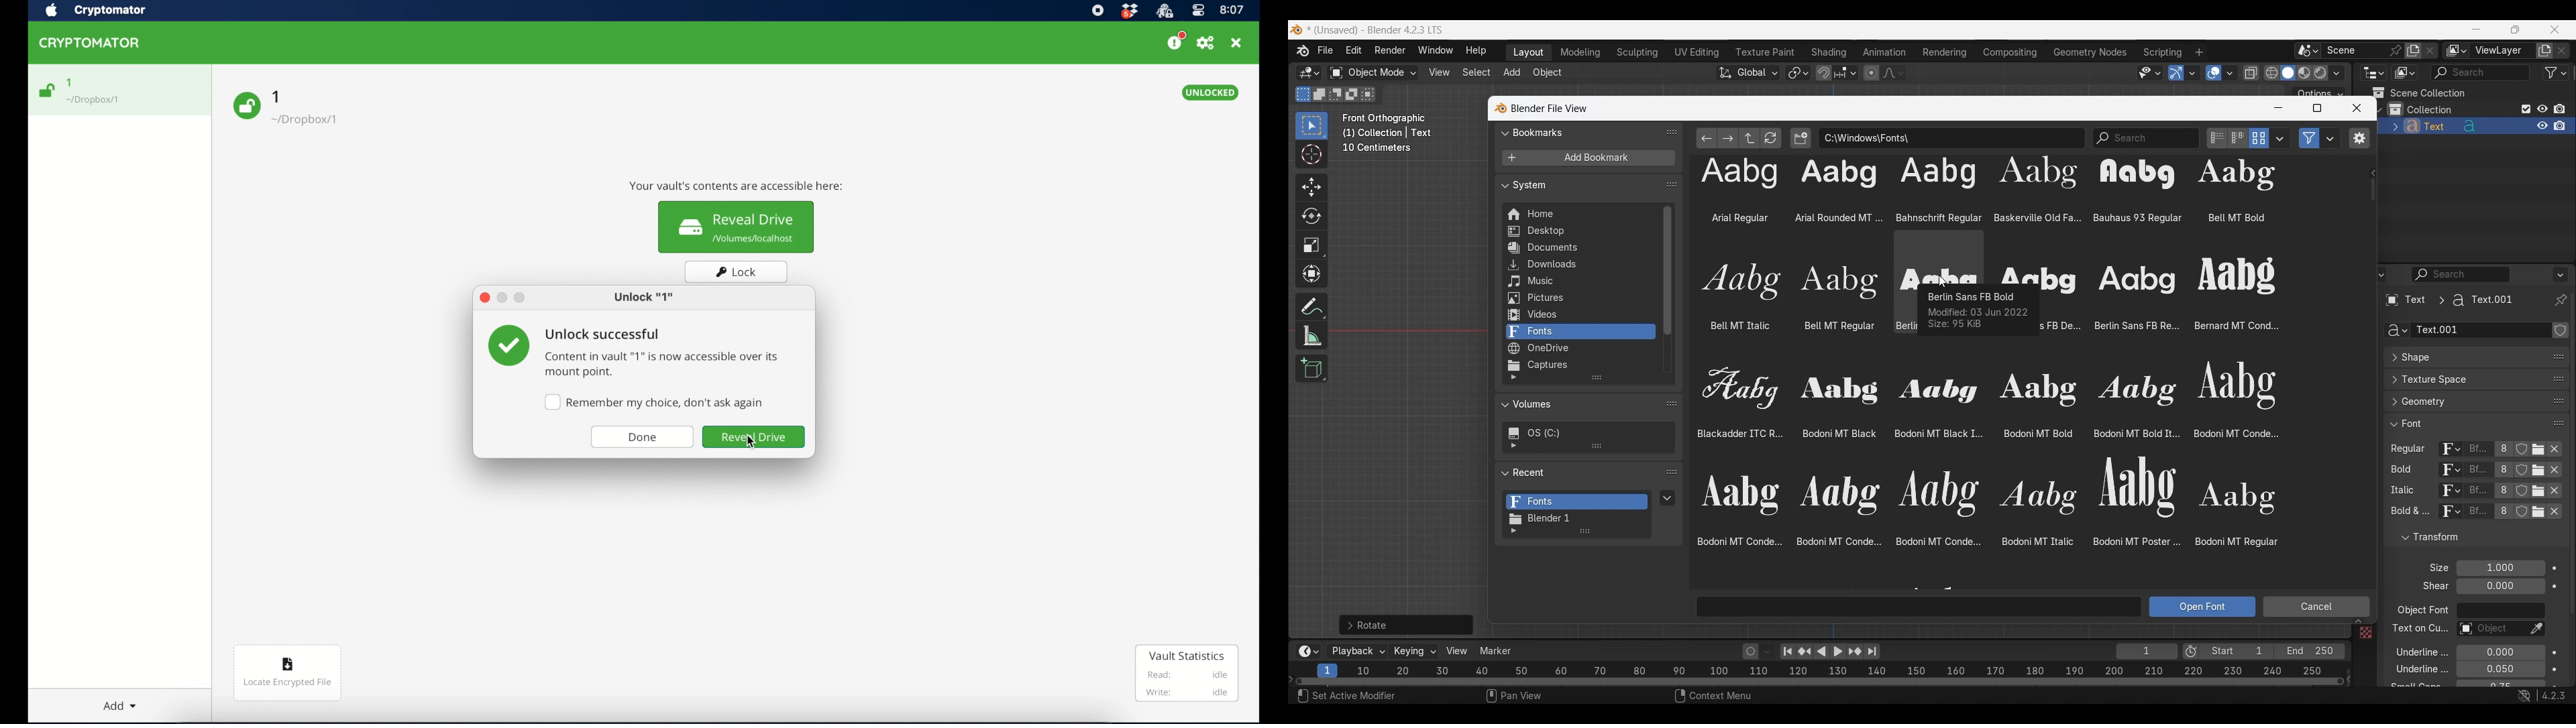 The width and height of the screenshot is (2576, 728). I want to click on Selectability and visibility, so click(2150, 73).